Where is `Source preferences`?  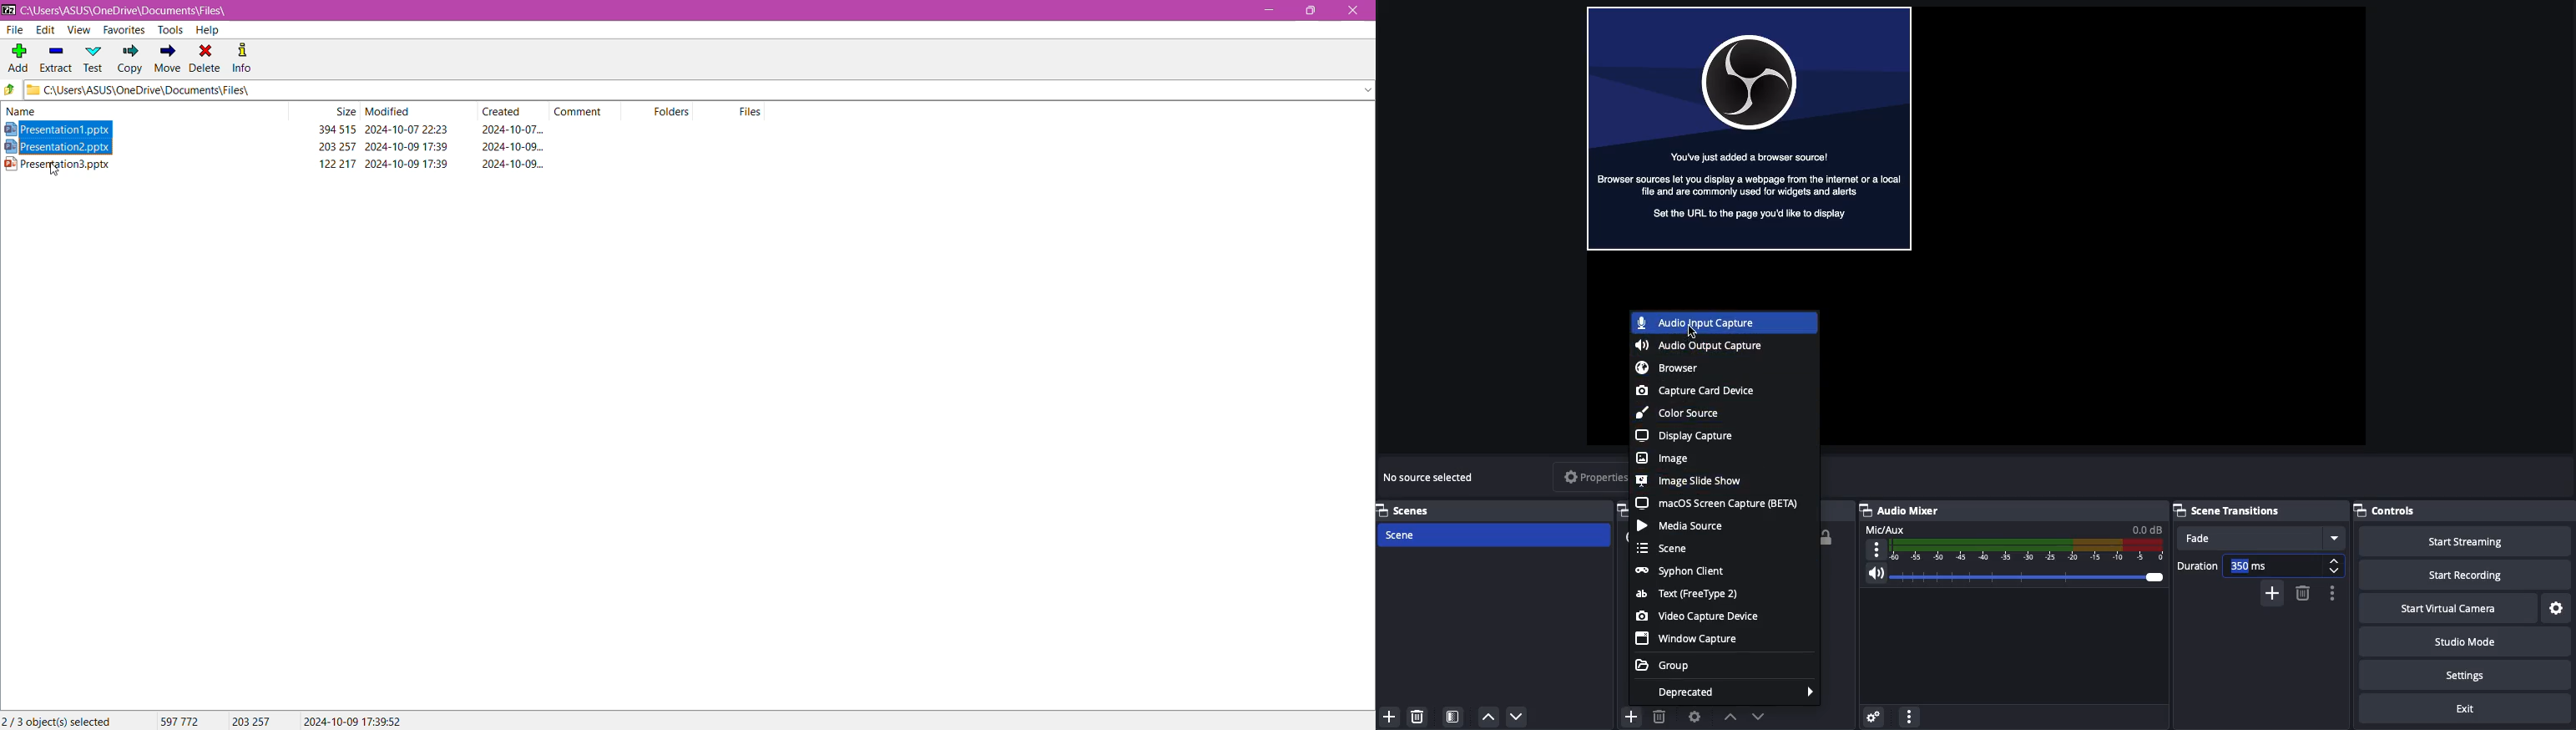 Source preferences is located at coordinates (1693, 717).